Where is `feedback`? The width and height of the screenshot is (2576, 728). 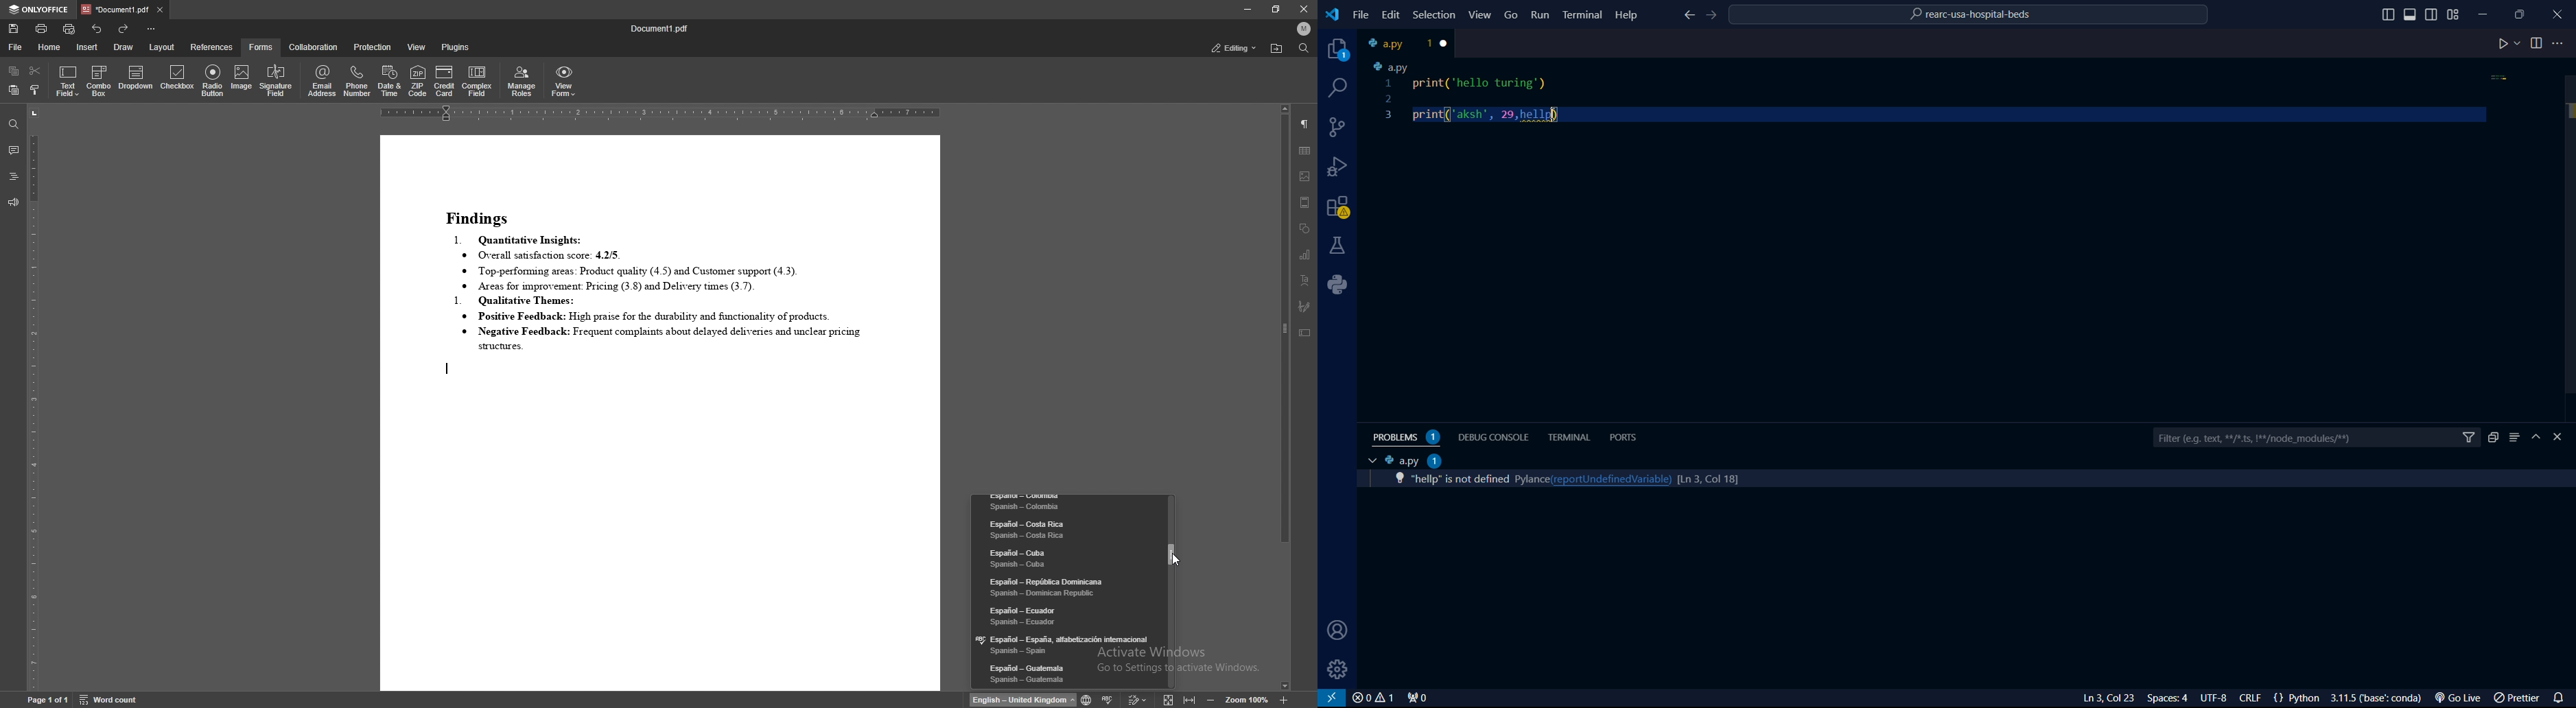 feedback is located at coordinates (13, 203).